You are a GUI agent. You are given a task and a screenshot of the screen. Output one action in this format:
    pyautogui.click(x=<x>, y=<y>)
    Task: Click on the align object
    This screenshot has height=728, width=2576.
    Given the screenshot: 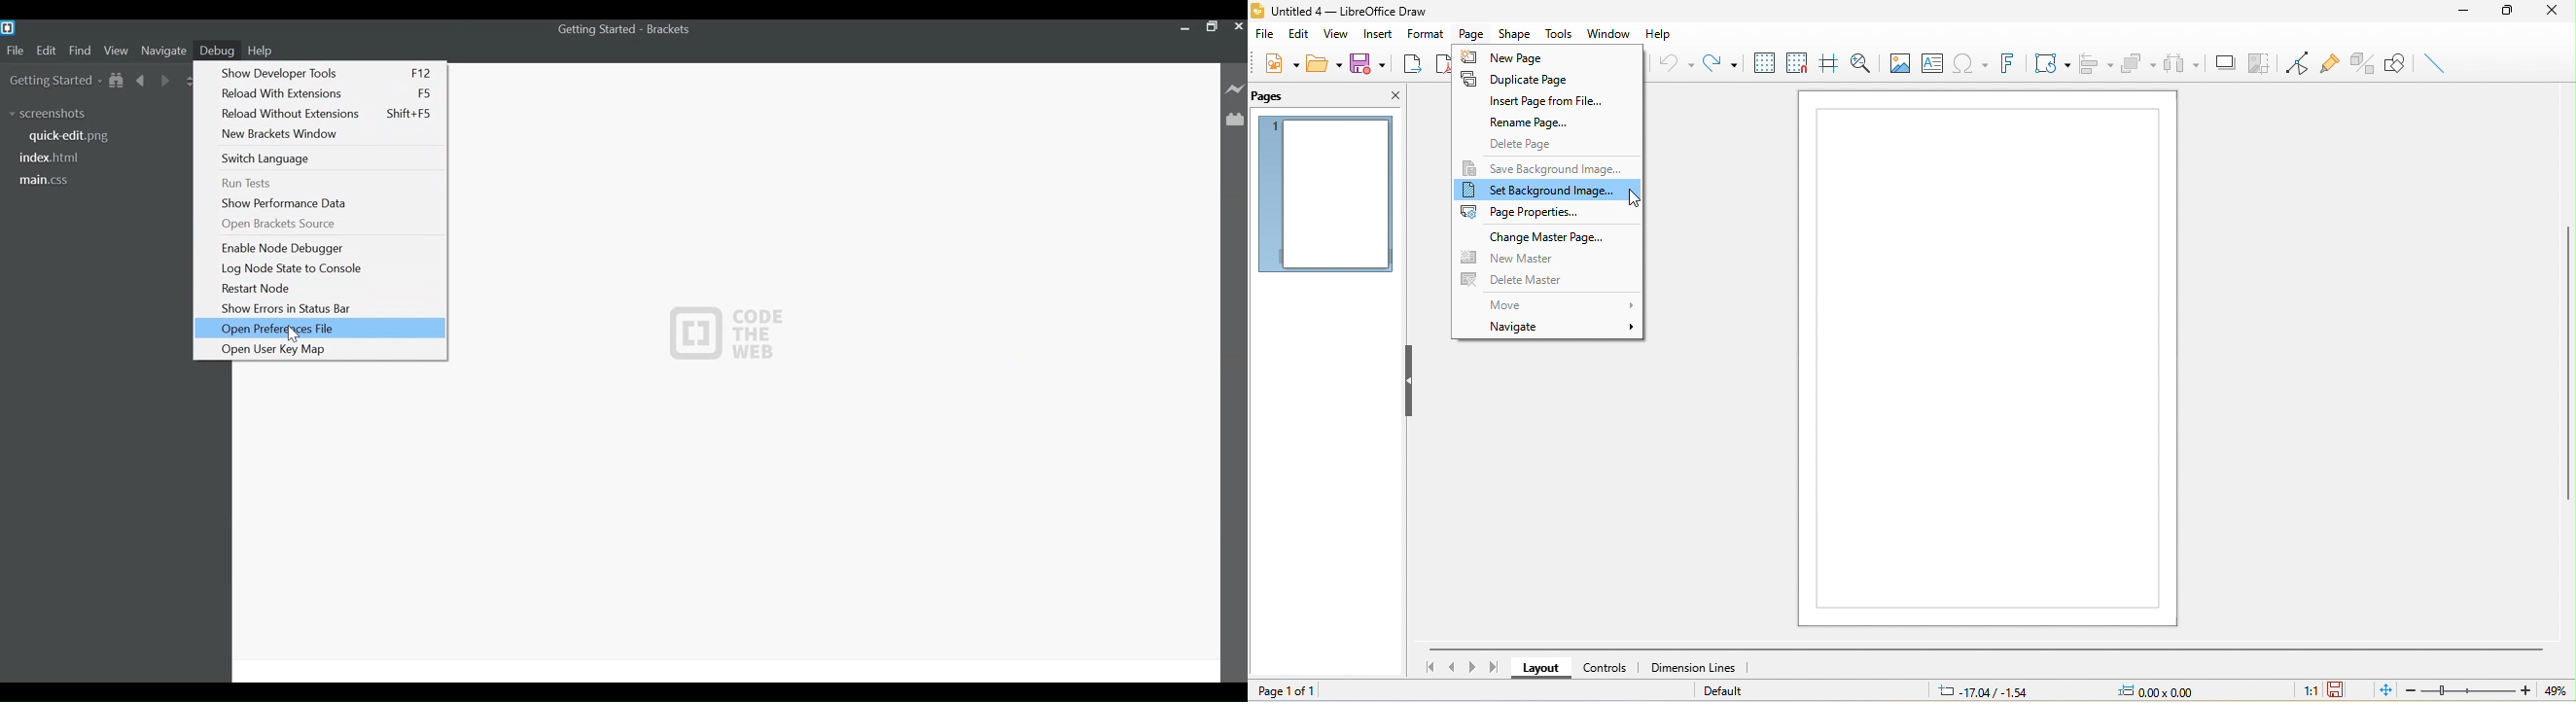 What is the action you would take?
    pyautogui.click(x=2096, y=63)
    